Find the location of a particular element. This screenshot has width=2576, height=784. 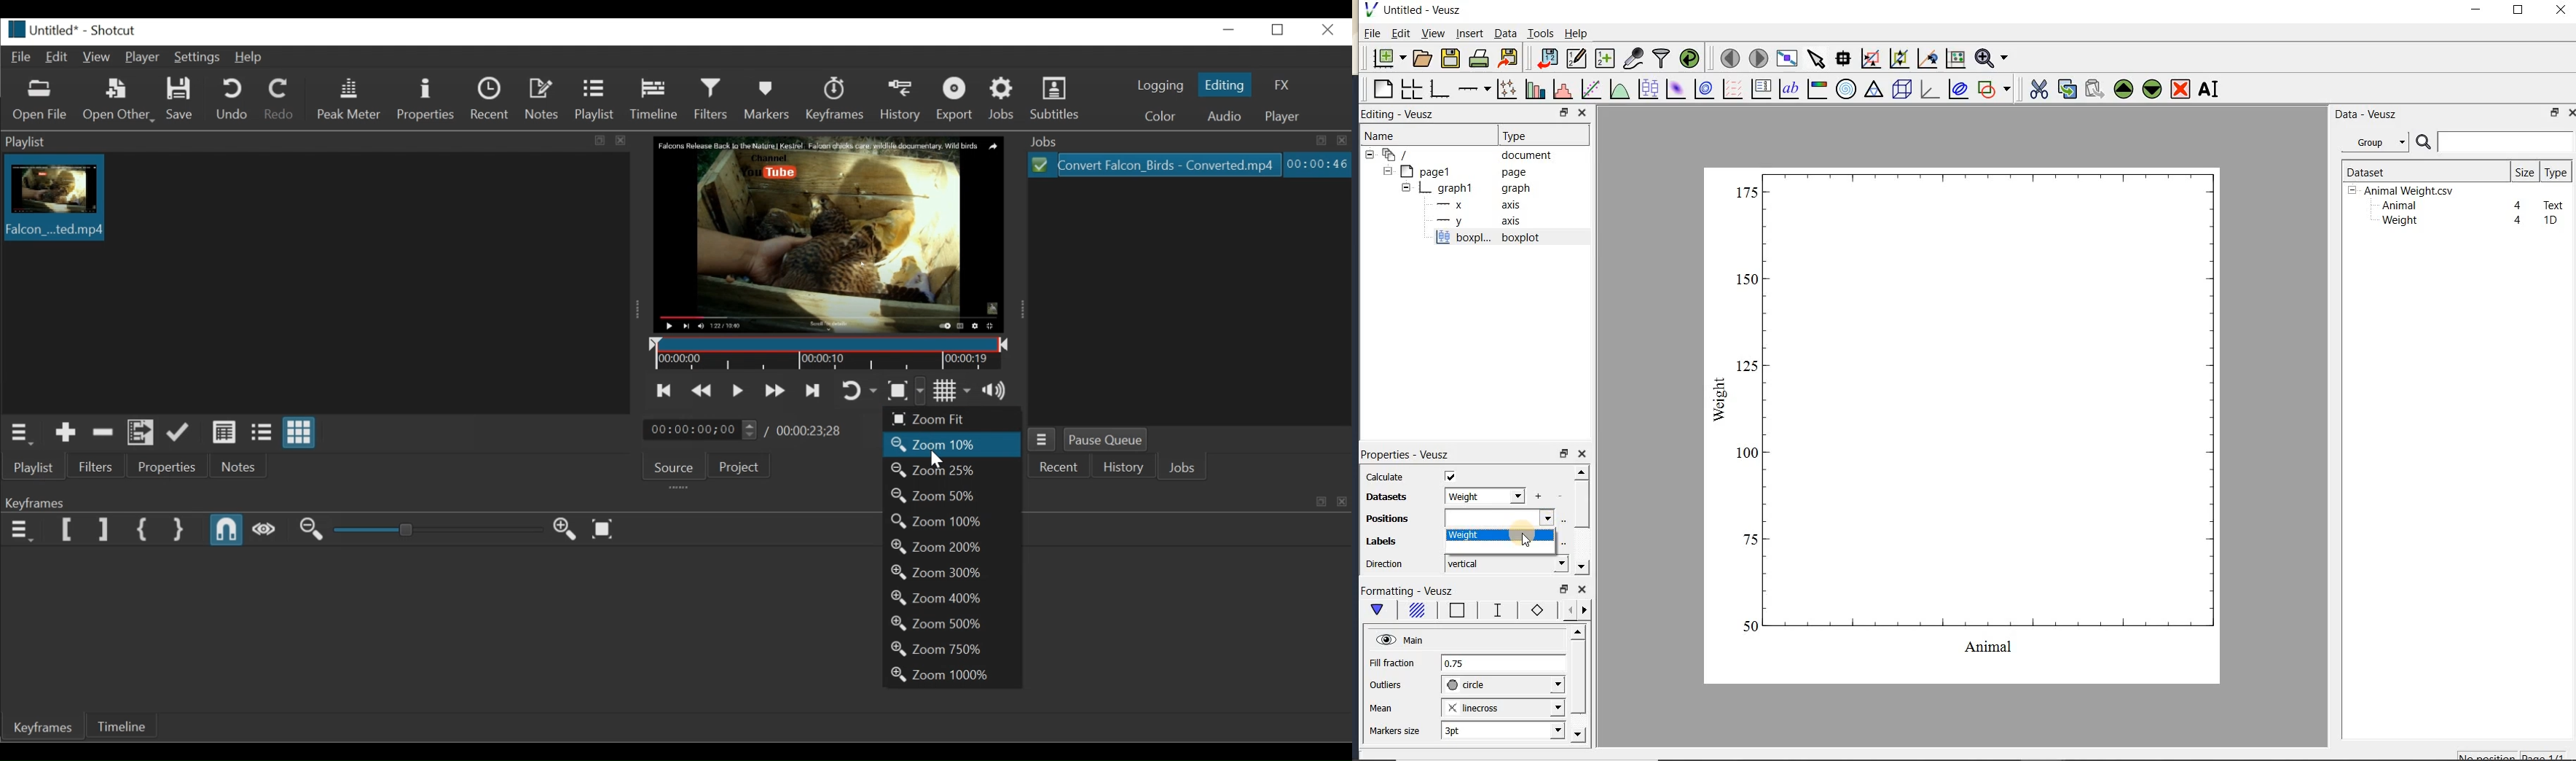

ternary graph is located at coordinates (1873, 91).